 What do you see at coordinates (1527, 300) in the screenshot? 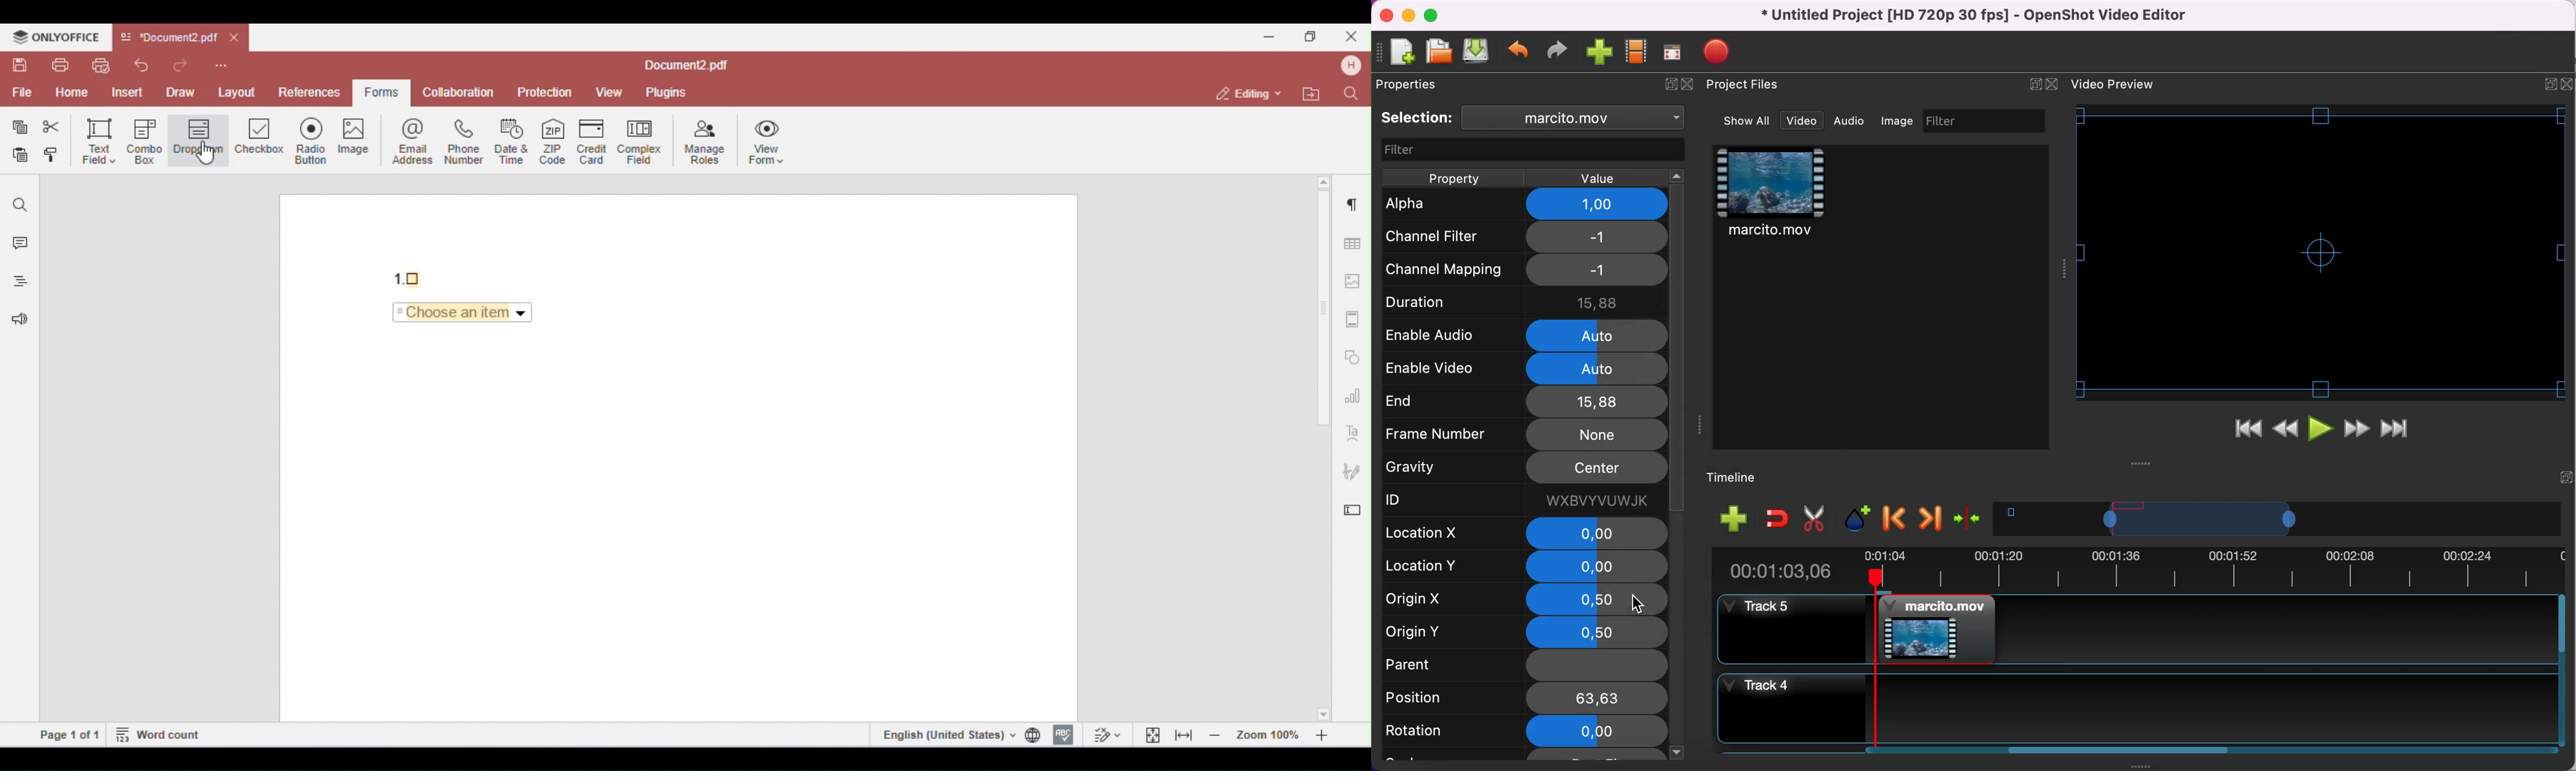
I see `durarion 15,88` at bounding box center [1527, 300].